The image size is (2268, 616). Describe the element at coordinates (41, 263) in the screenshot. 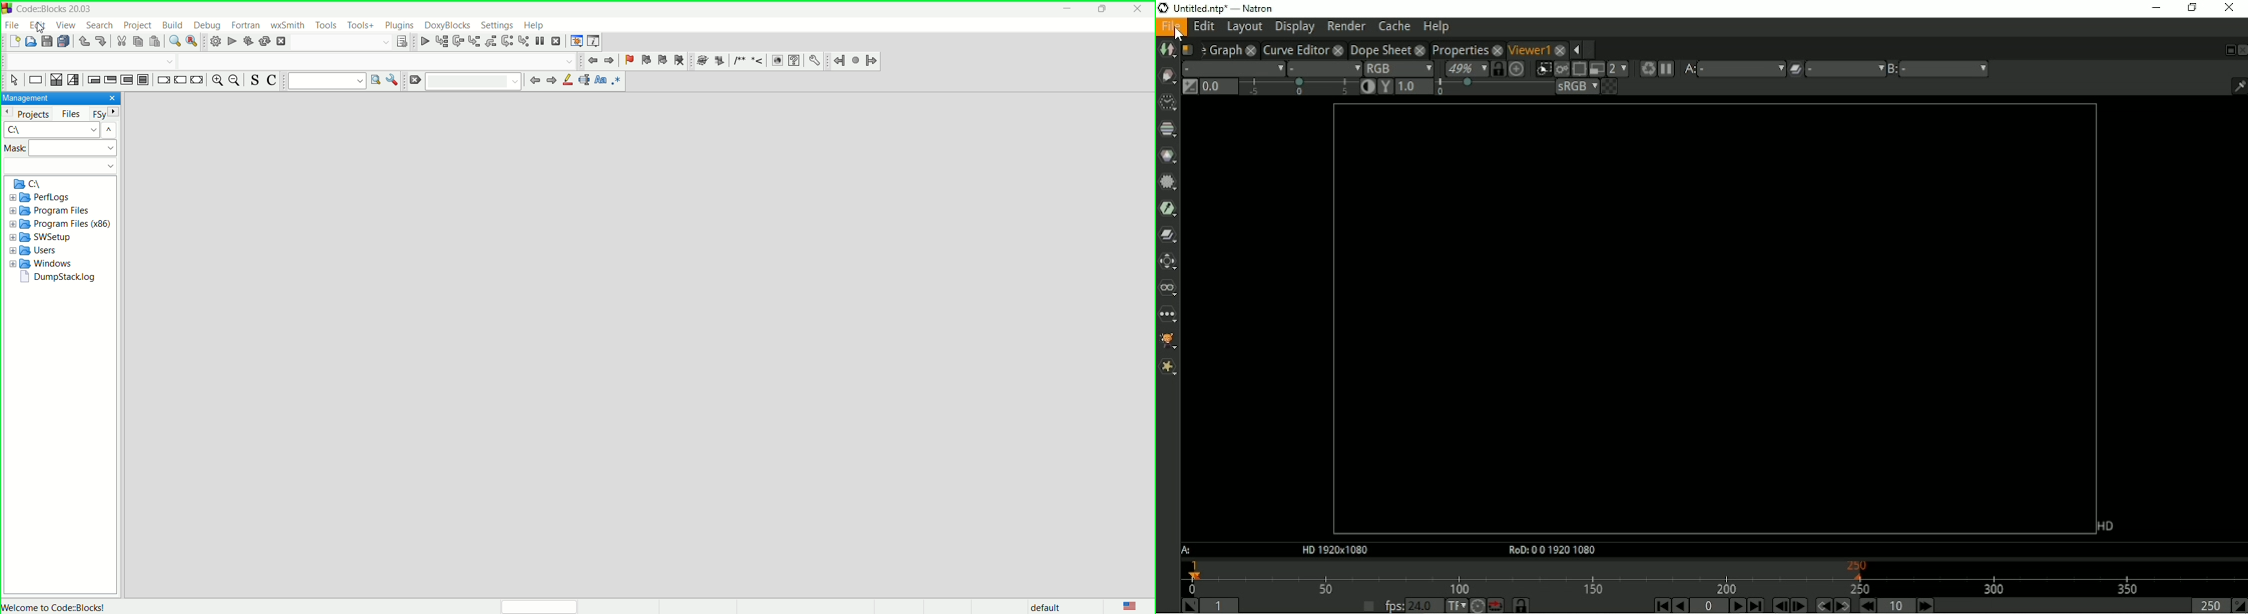

I see `windows` at that location.